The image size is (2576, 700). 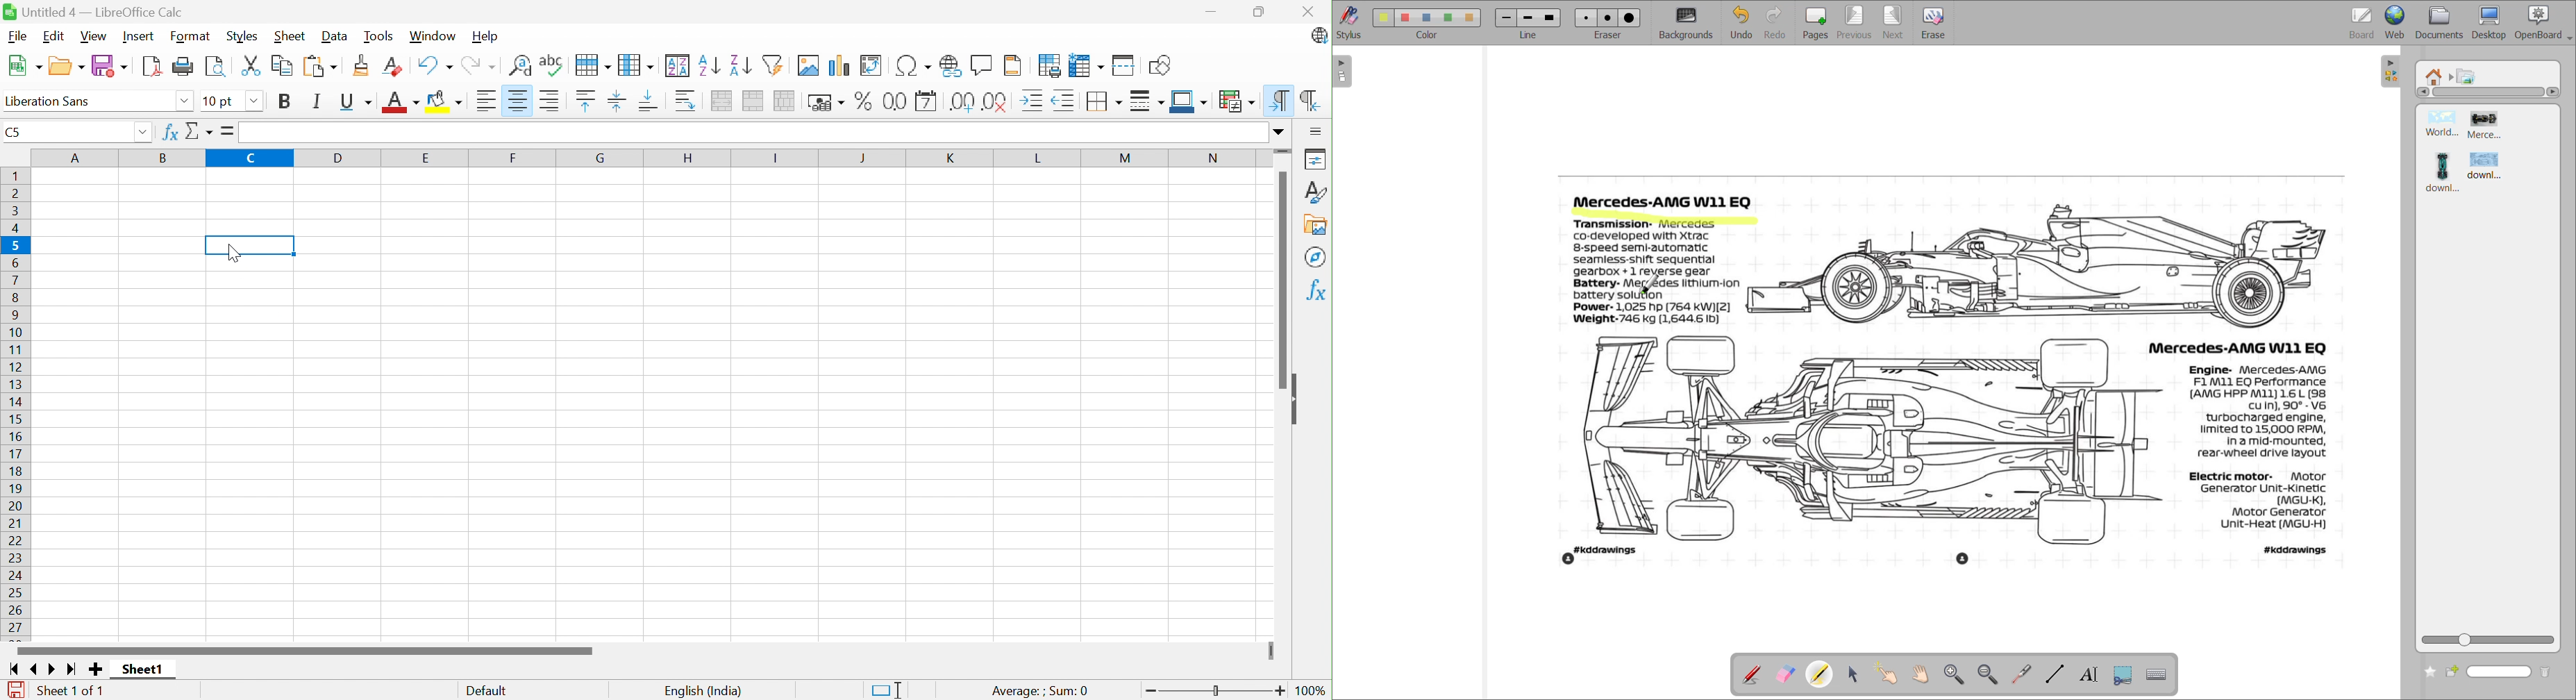 What do you see at coordinates (488, 689) in the screenshot?
I see `Default` at bounding box center [488, 689].